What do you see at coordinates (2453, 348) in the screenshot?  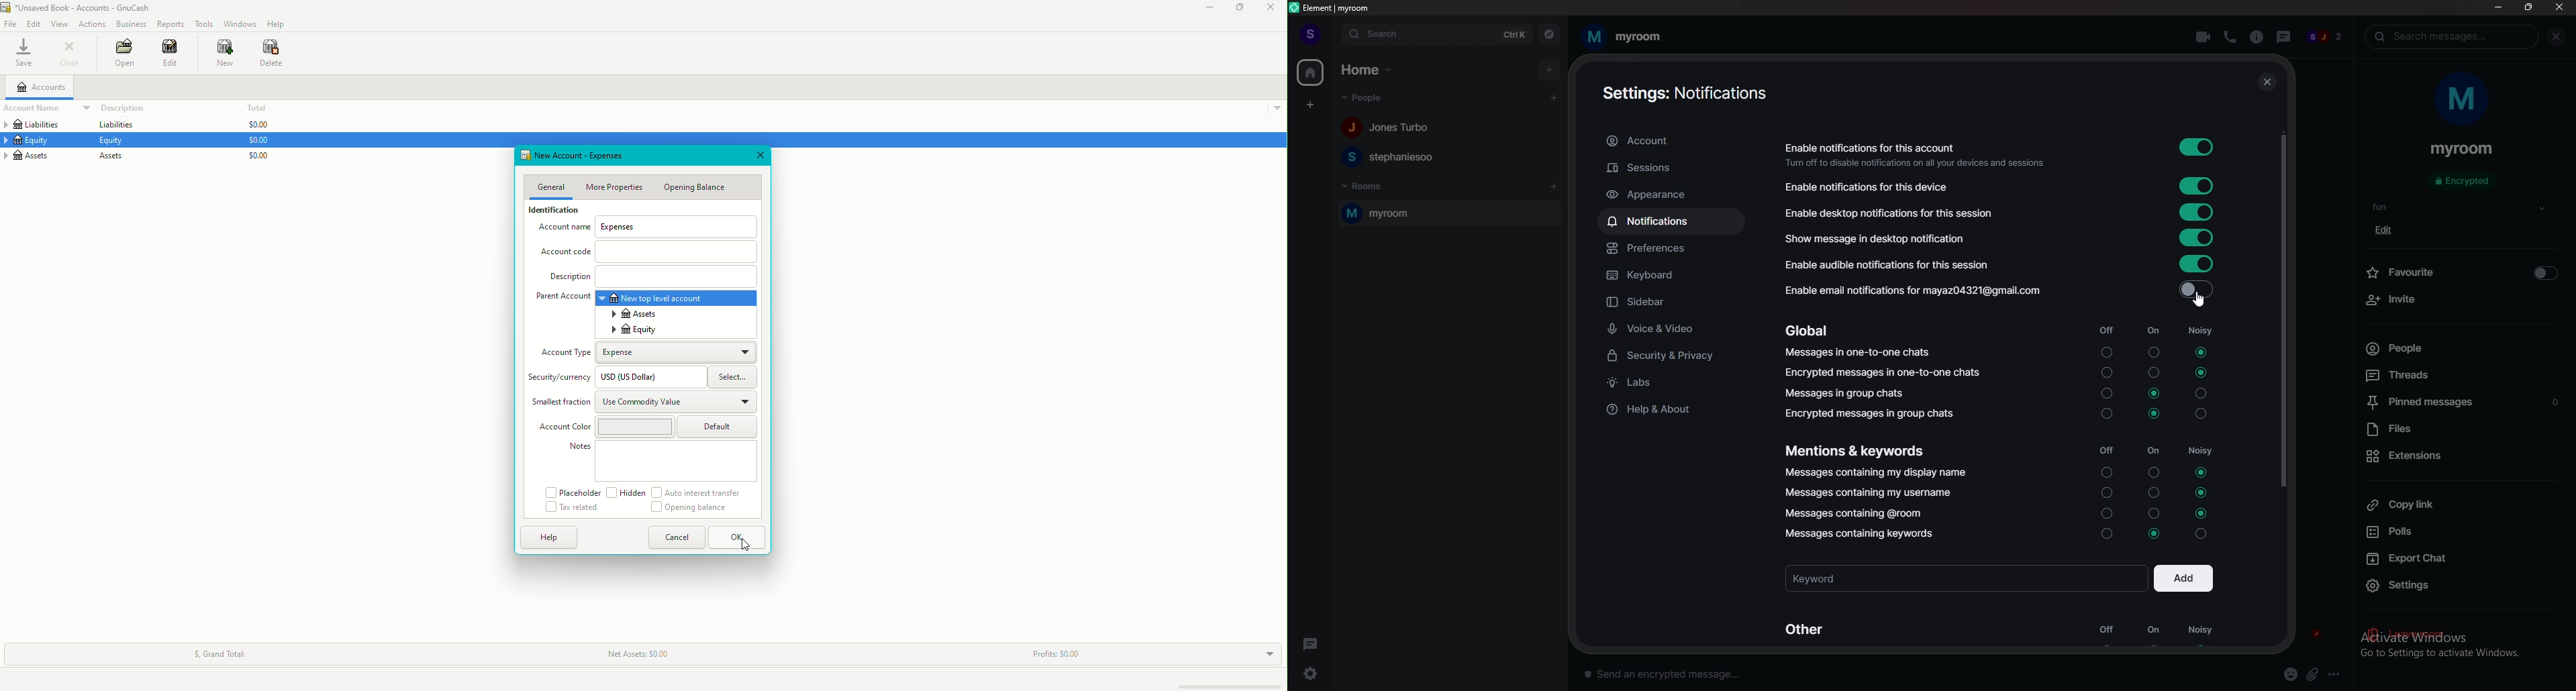 I see `people` at bounding box center [2453, 348].